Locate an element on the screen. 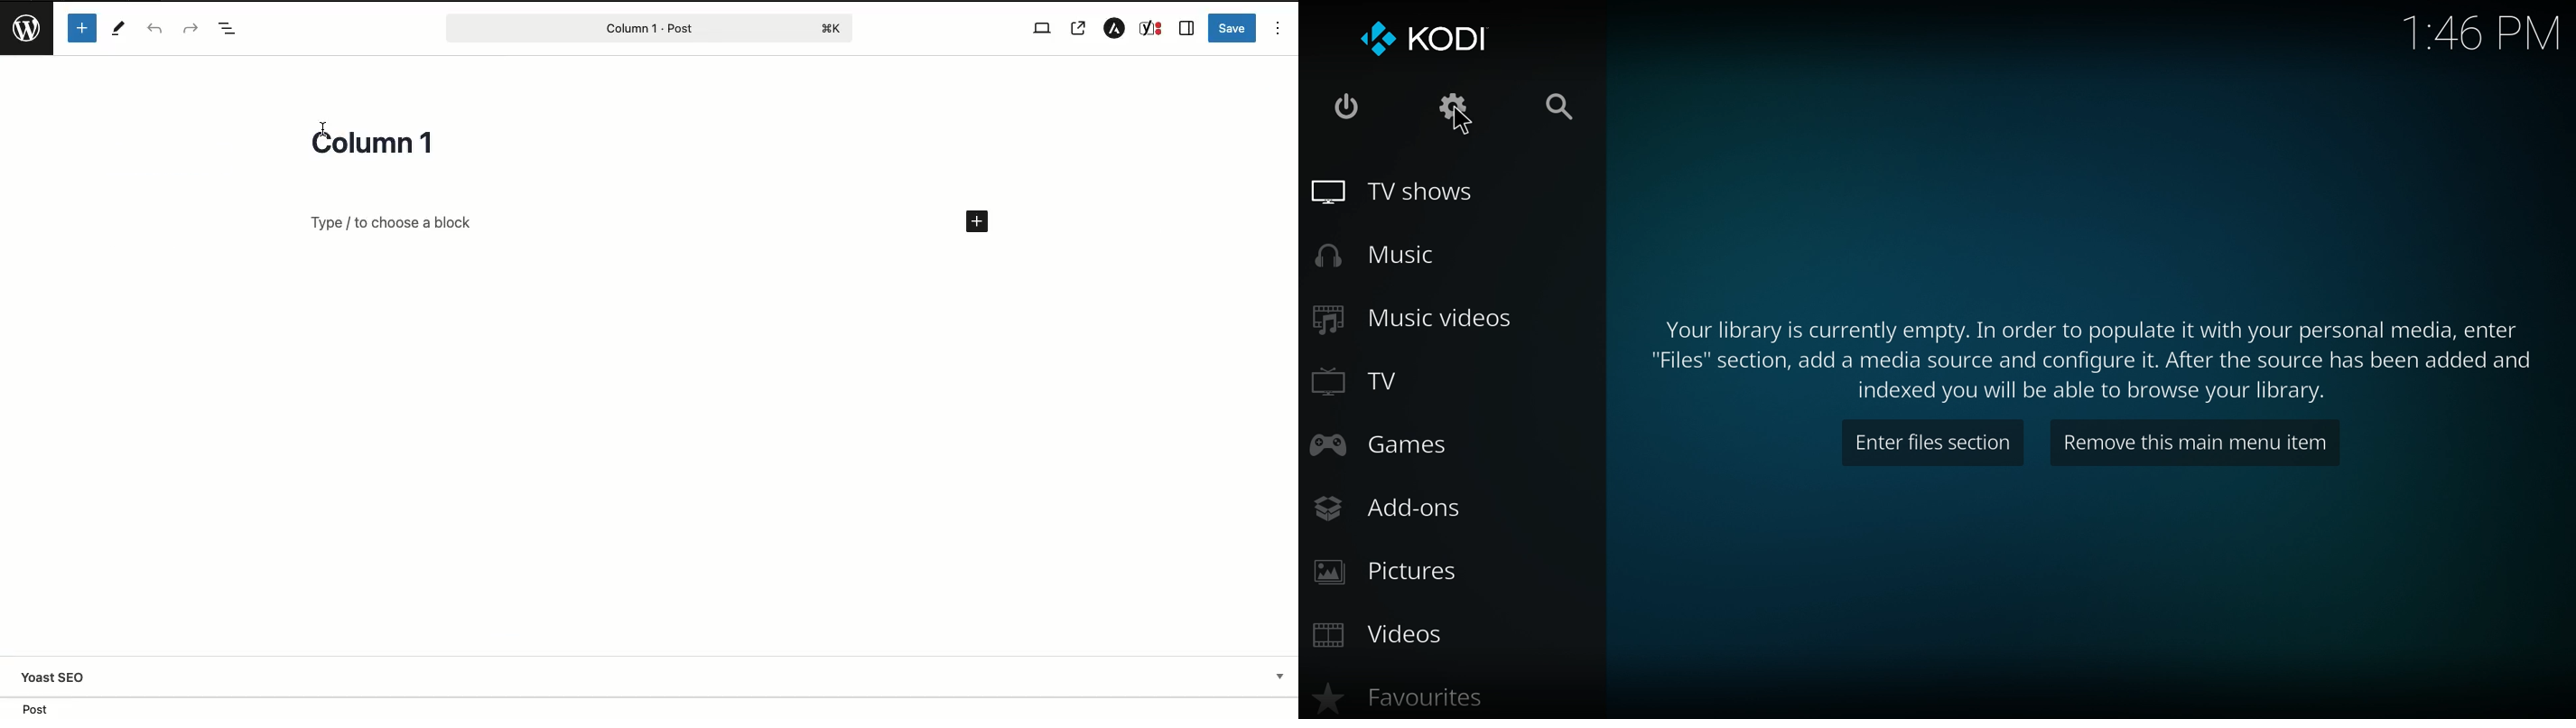 Image resolution: width=2576 pixels, height=728 pixels. search is located at coordinates (1559, 107).